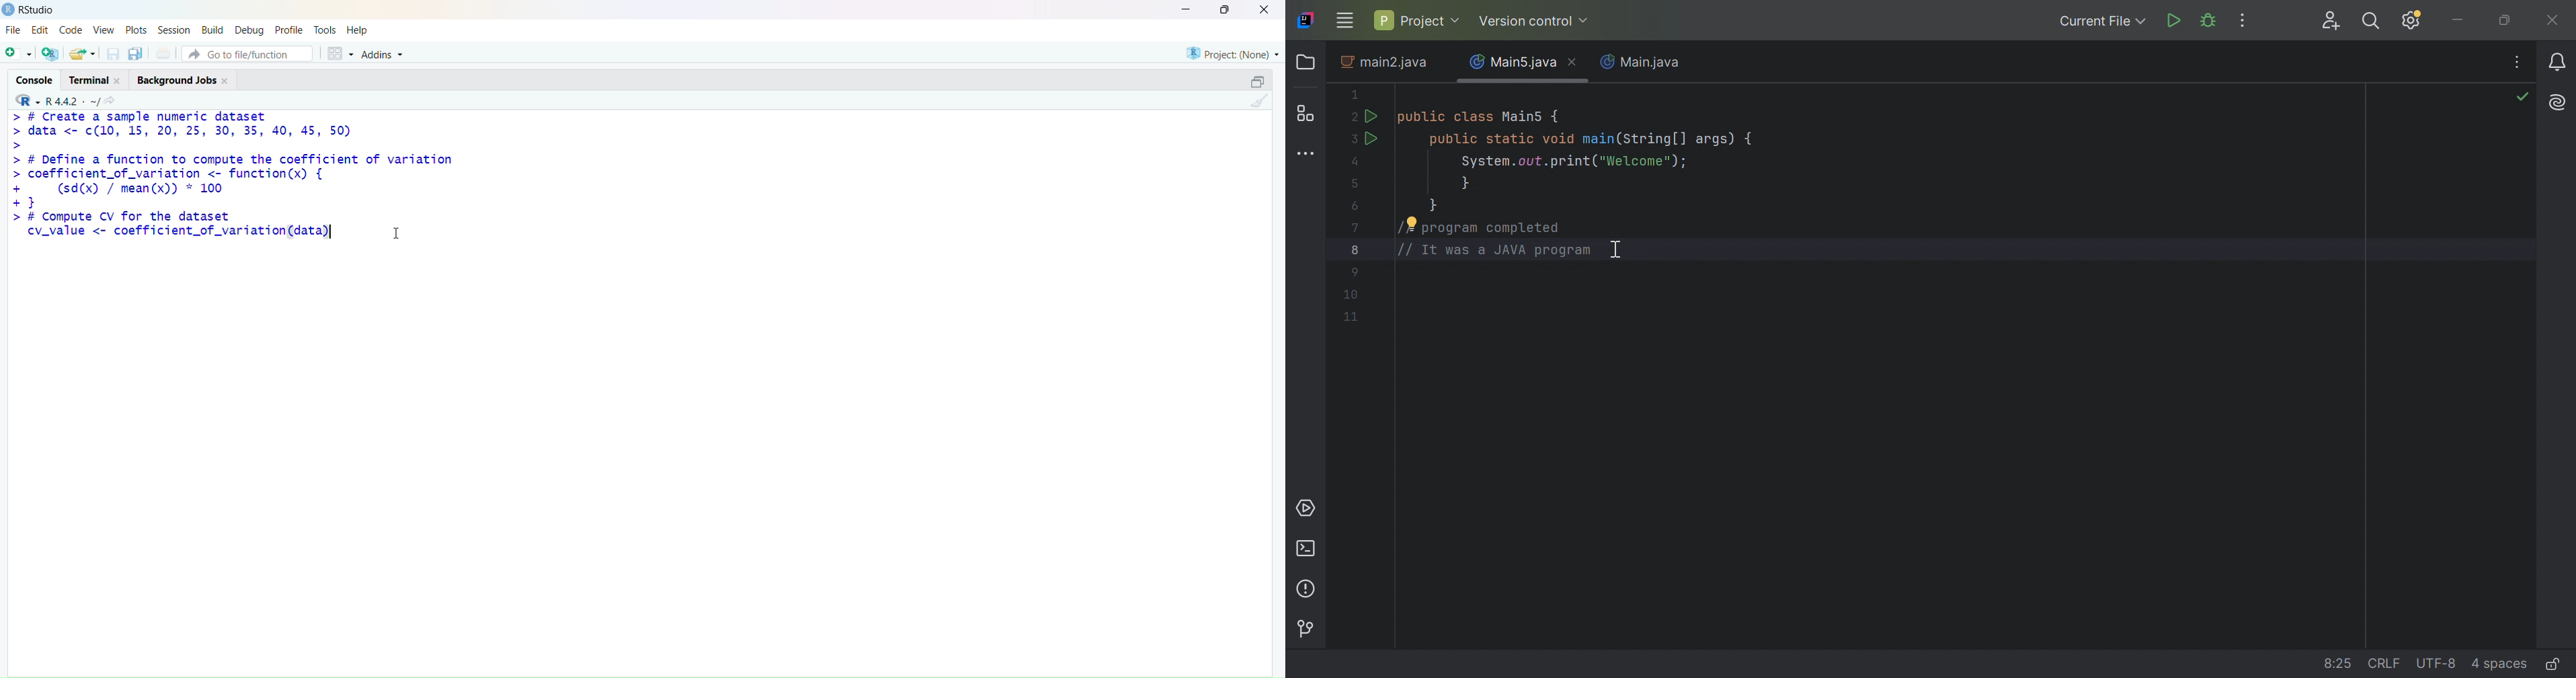  What do you see at coordinates (1627, 254) in the screenshot?
I see `I-beam cursor` at bounding box center [1627, 254].